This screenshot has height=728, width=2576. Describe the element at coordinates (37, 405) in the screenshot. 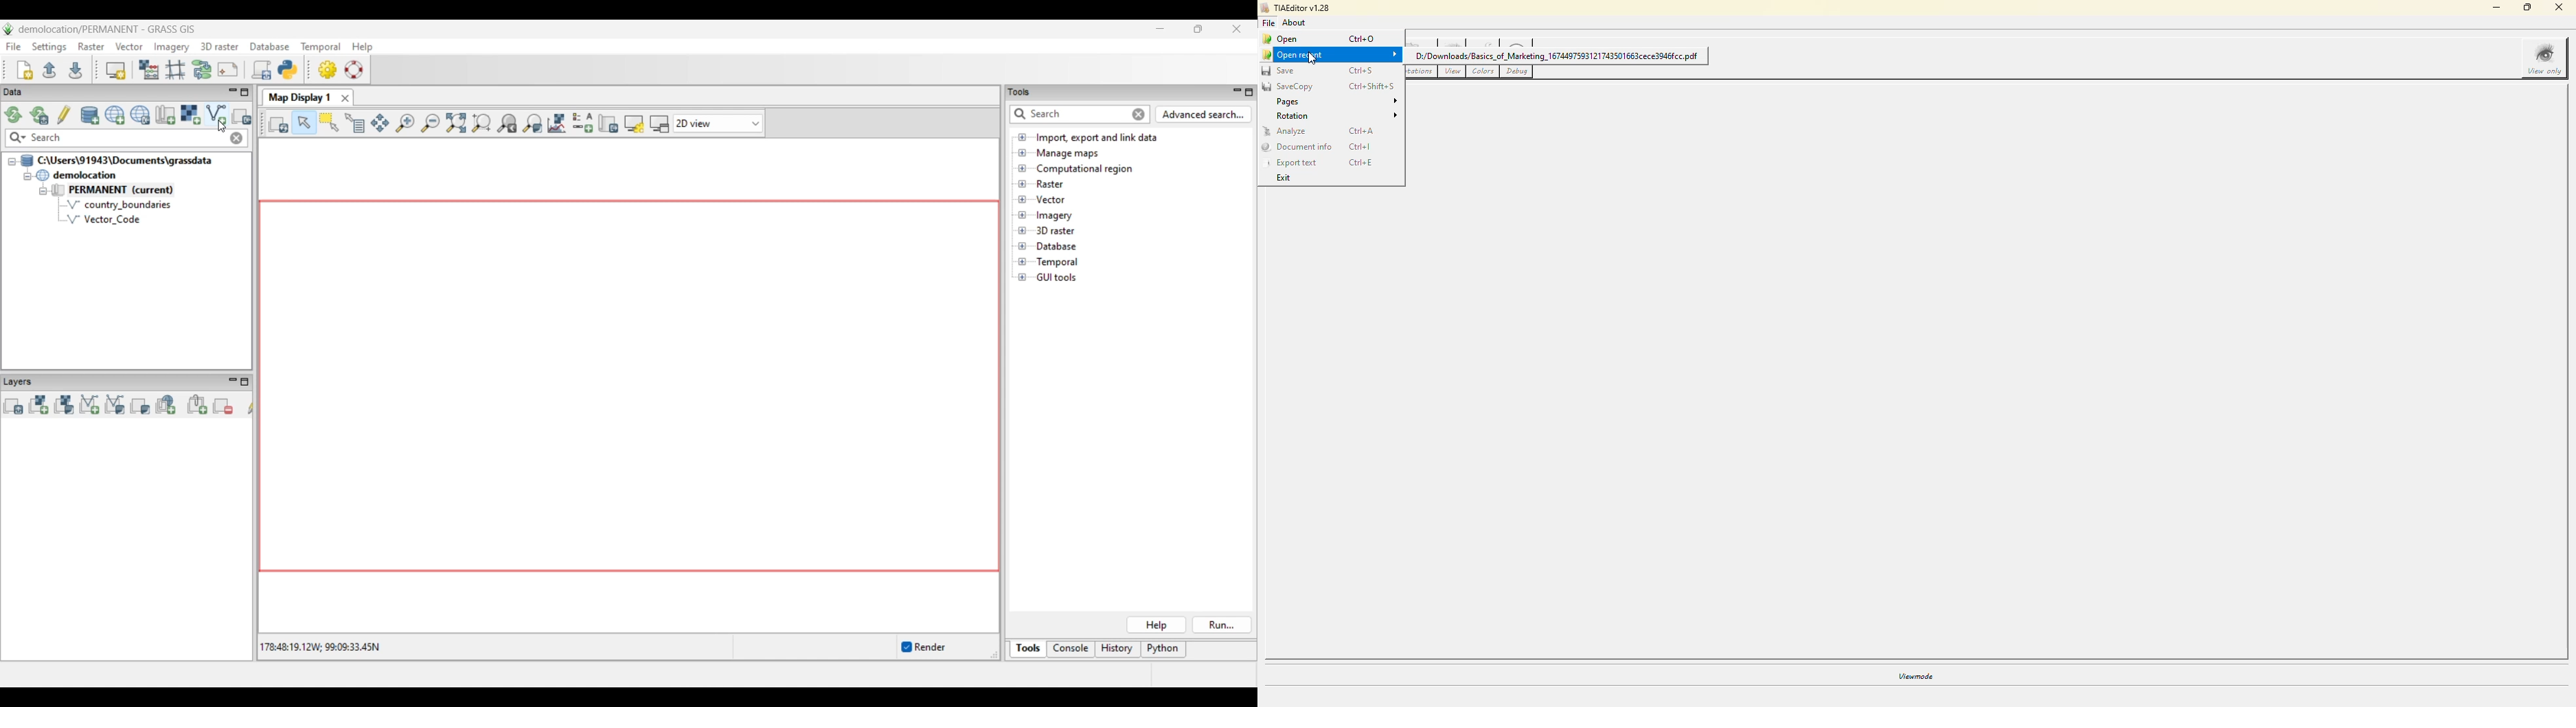

I see `Add raster map layer` at that location.